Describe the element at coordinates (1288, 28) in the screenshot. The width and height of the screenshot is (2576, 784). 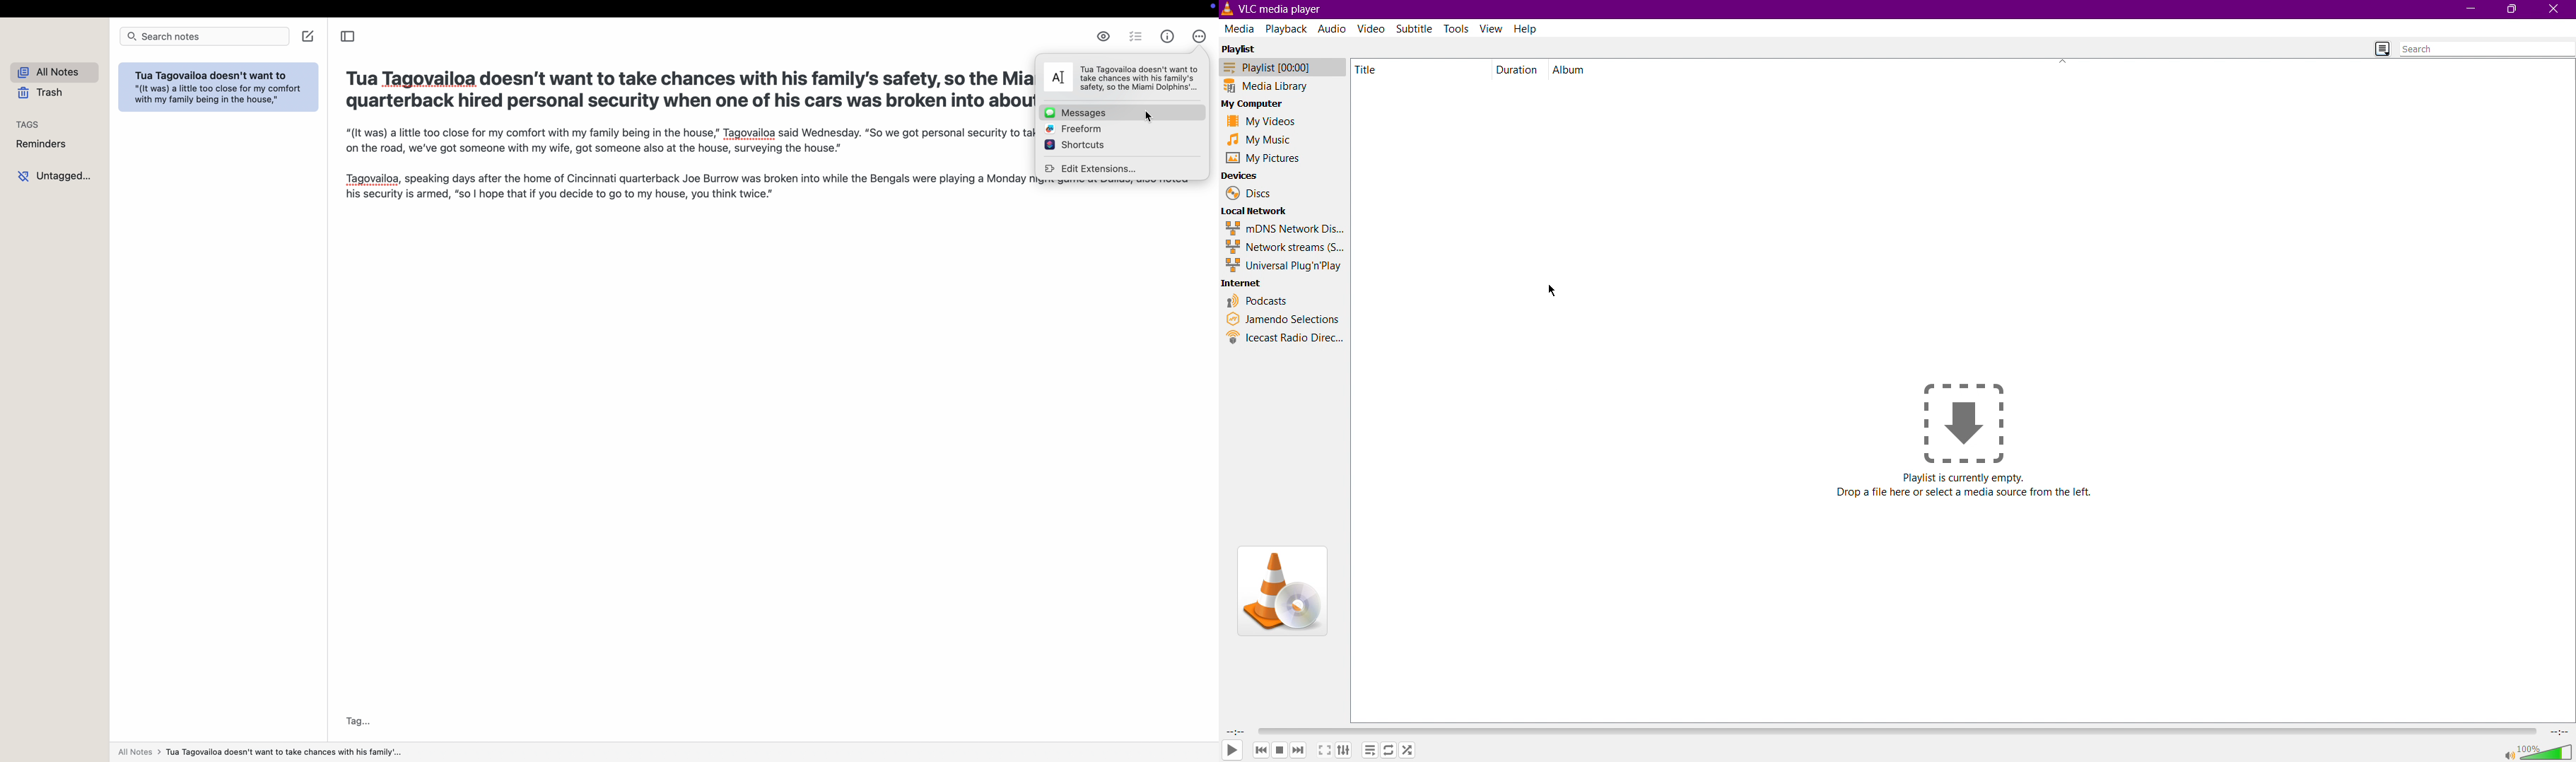
I see `Playback` at that location.